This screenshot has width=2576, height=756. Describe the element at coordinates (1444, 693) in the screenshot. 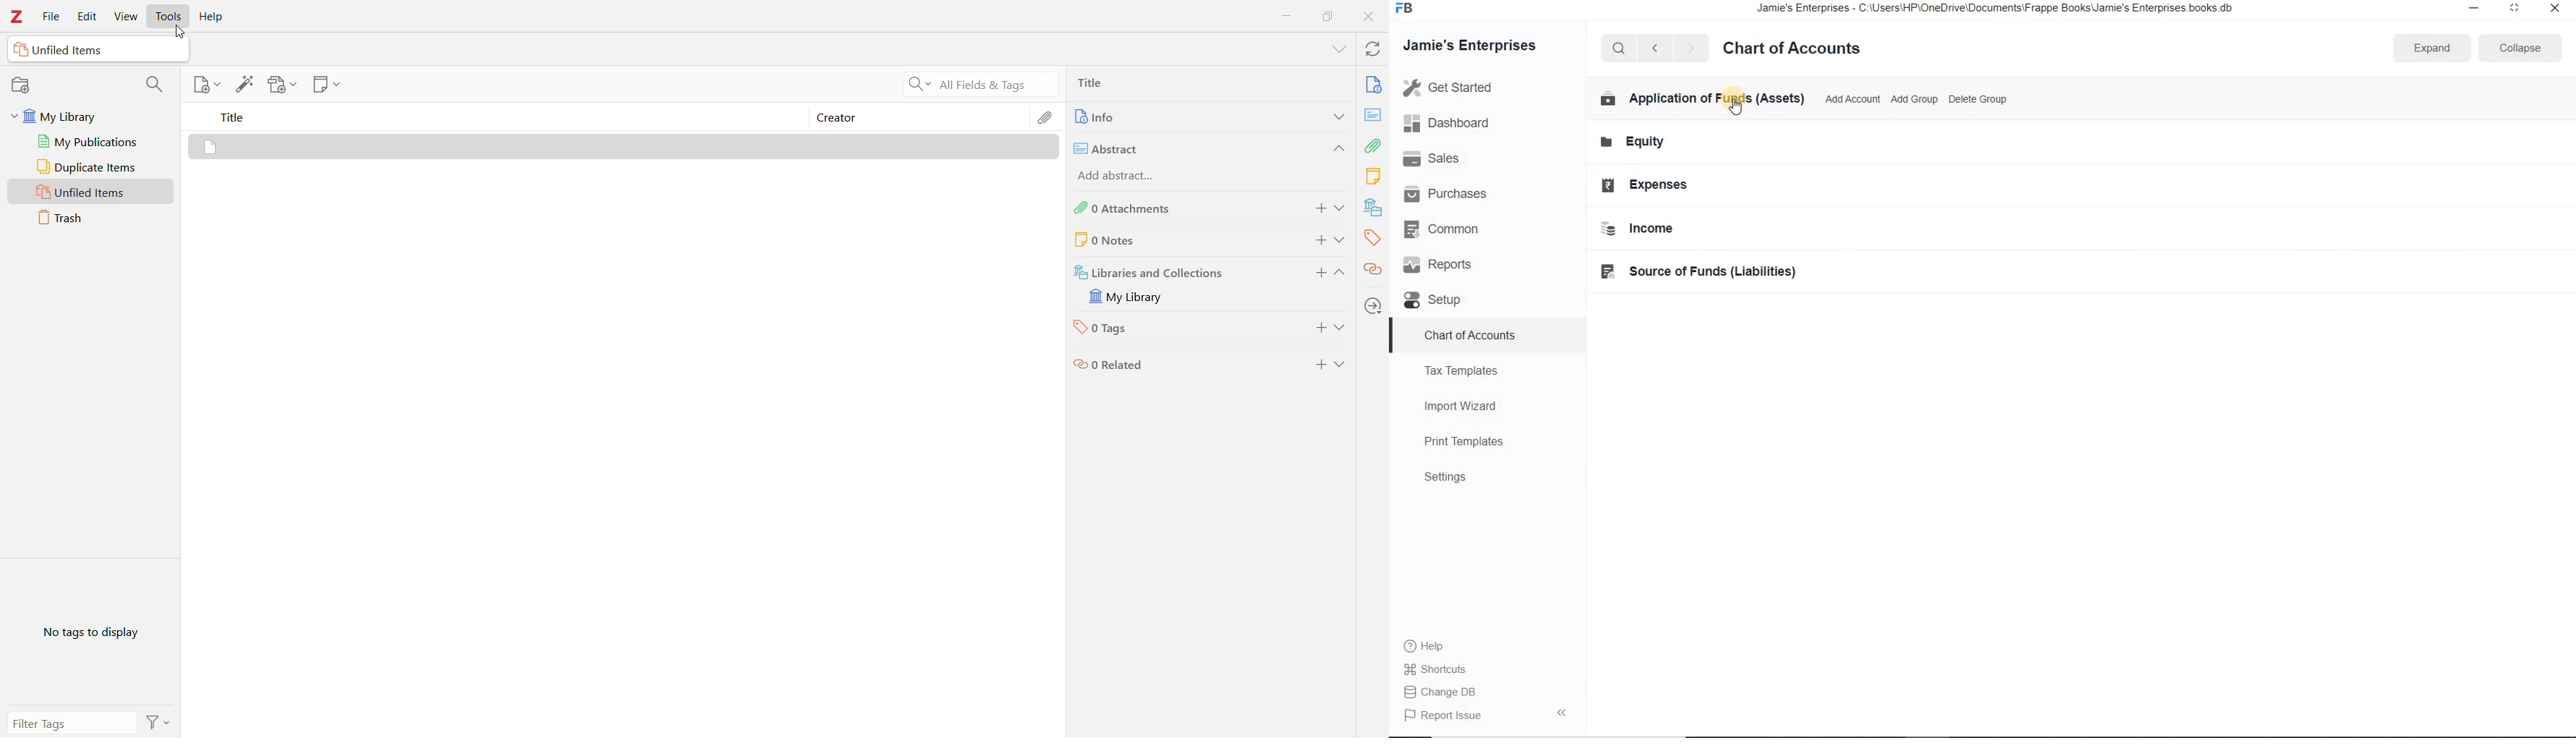

I see `Change DB` at that location.